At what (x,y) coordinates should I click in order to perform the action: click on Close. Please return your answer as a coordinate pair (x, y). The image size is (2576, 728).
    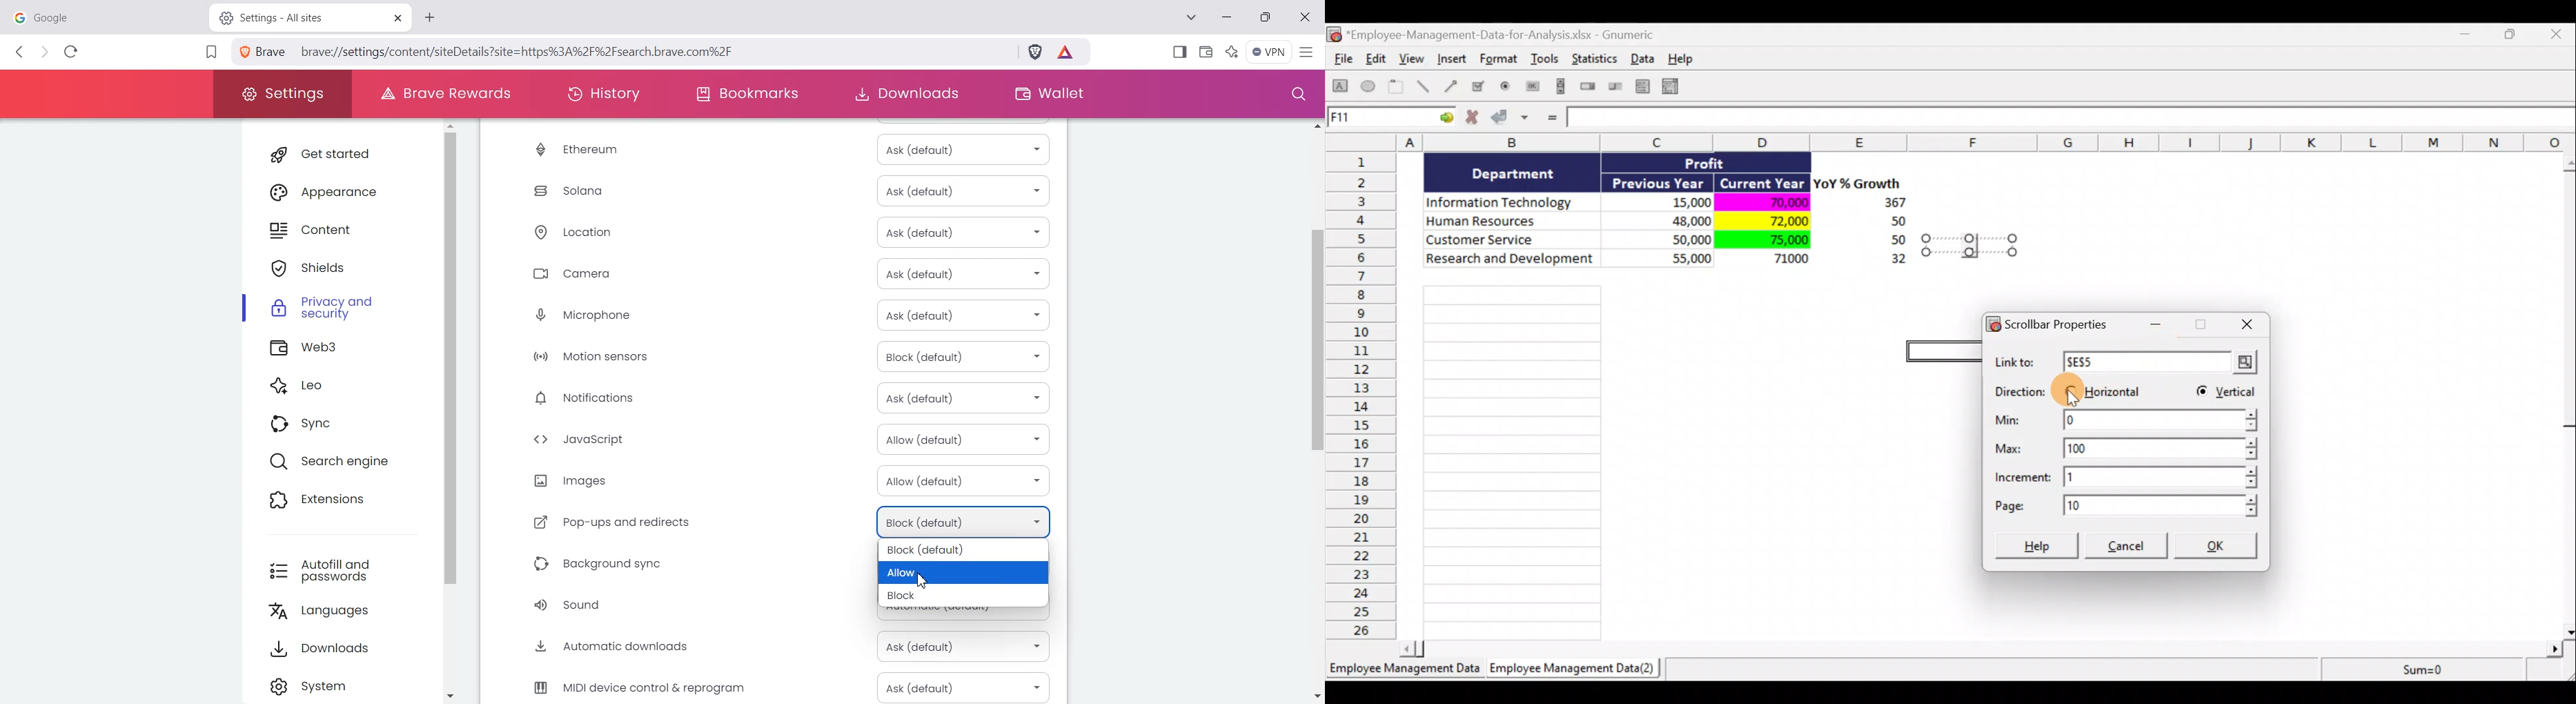
    Looking at the image, I should click on (2243, 325).